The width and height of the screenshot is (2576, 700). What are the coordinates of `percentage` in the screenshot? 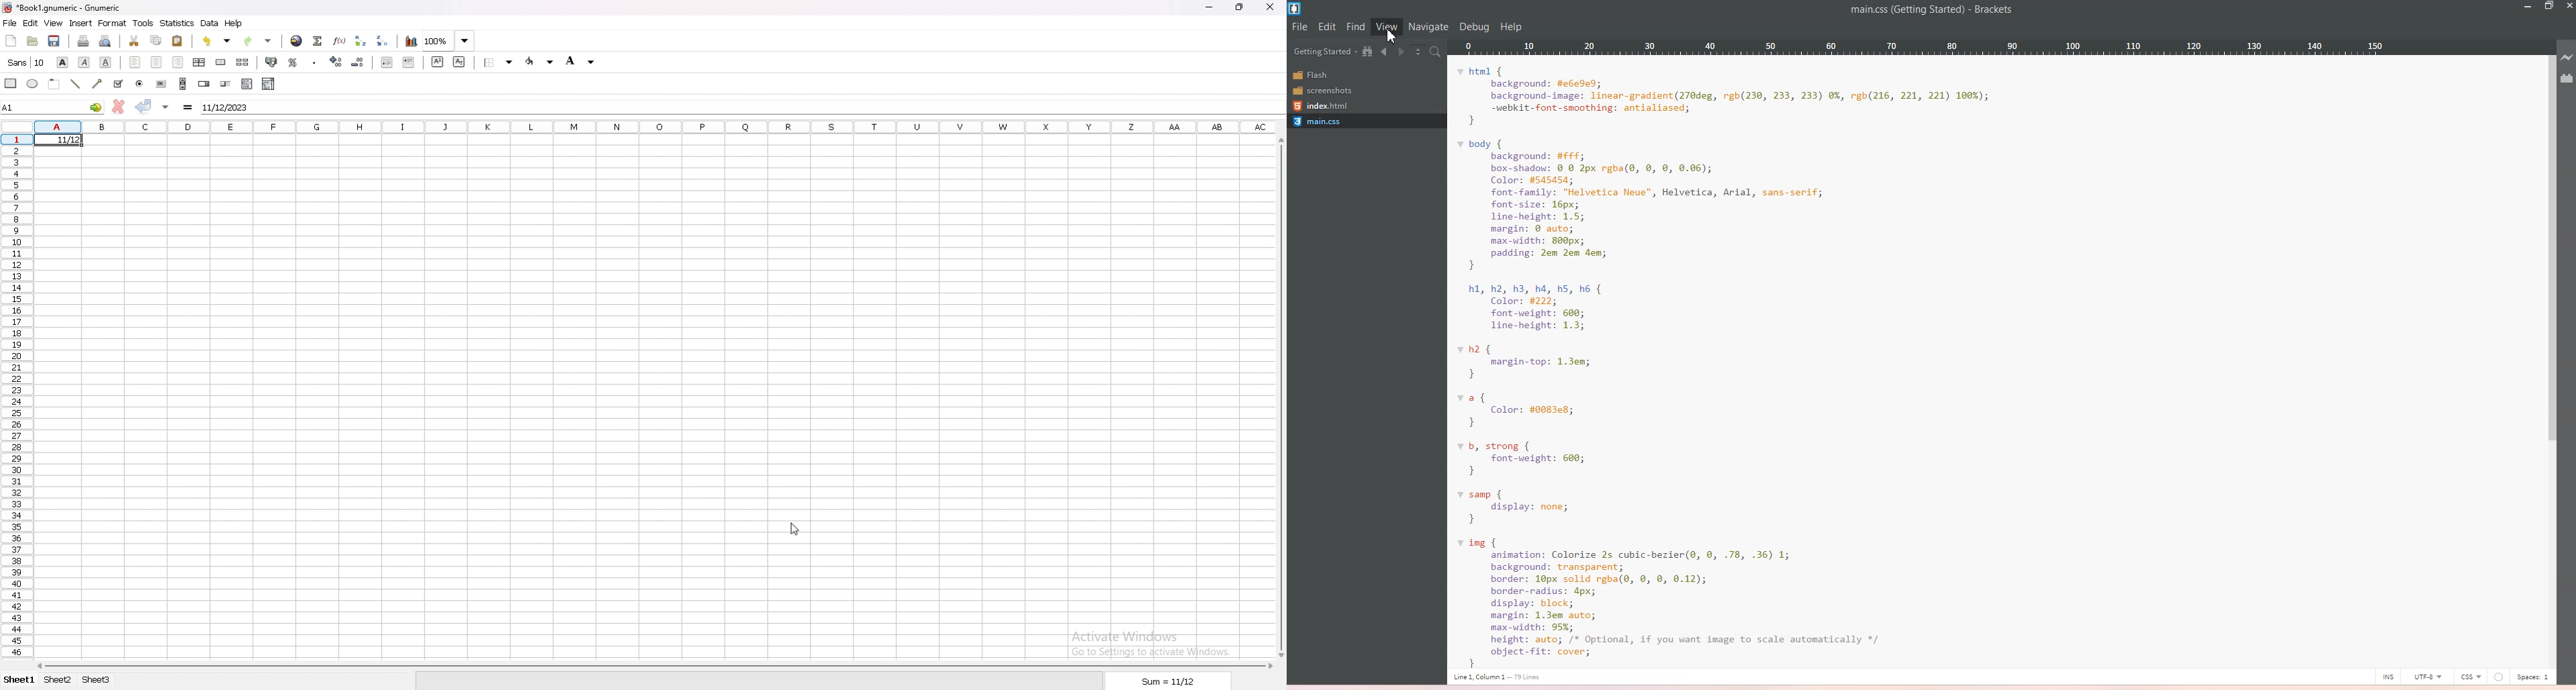 It's located at (293, 62).